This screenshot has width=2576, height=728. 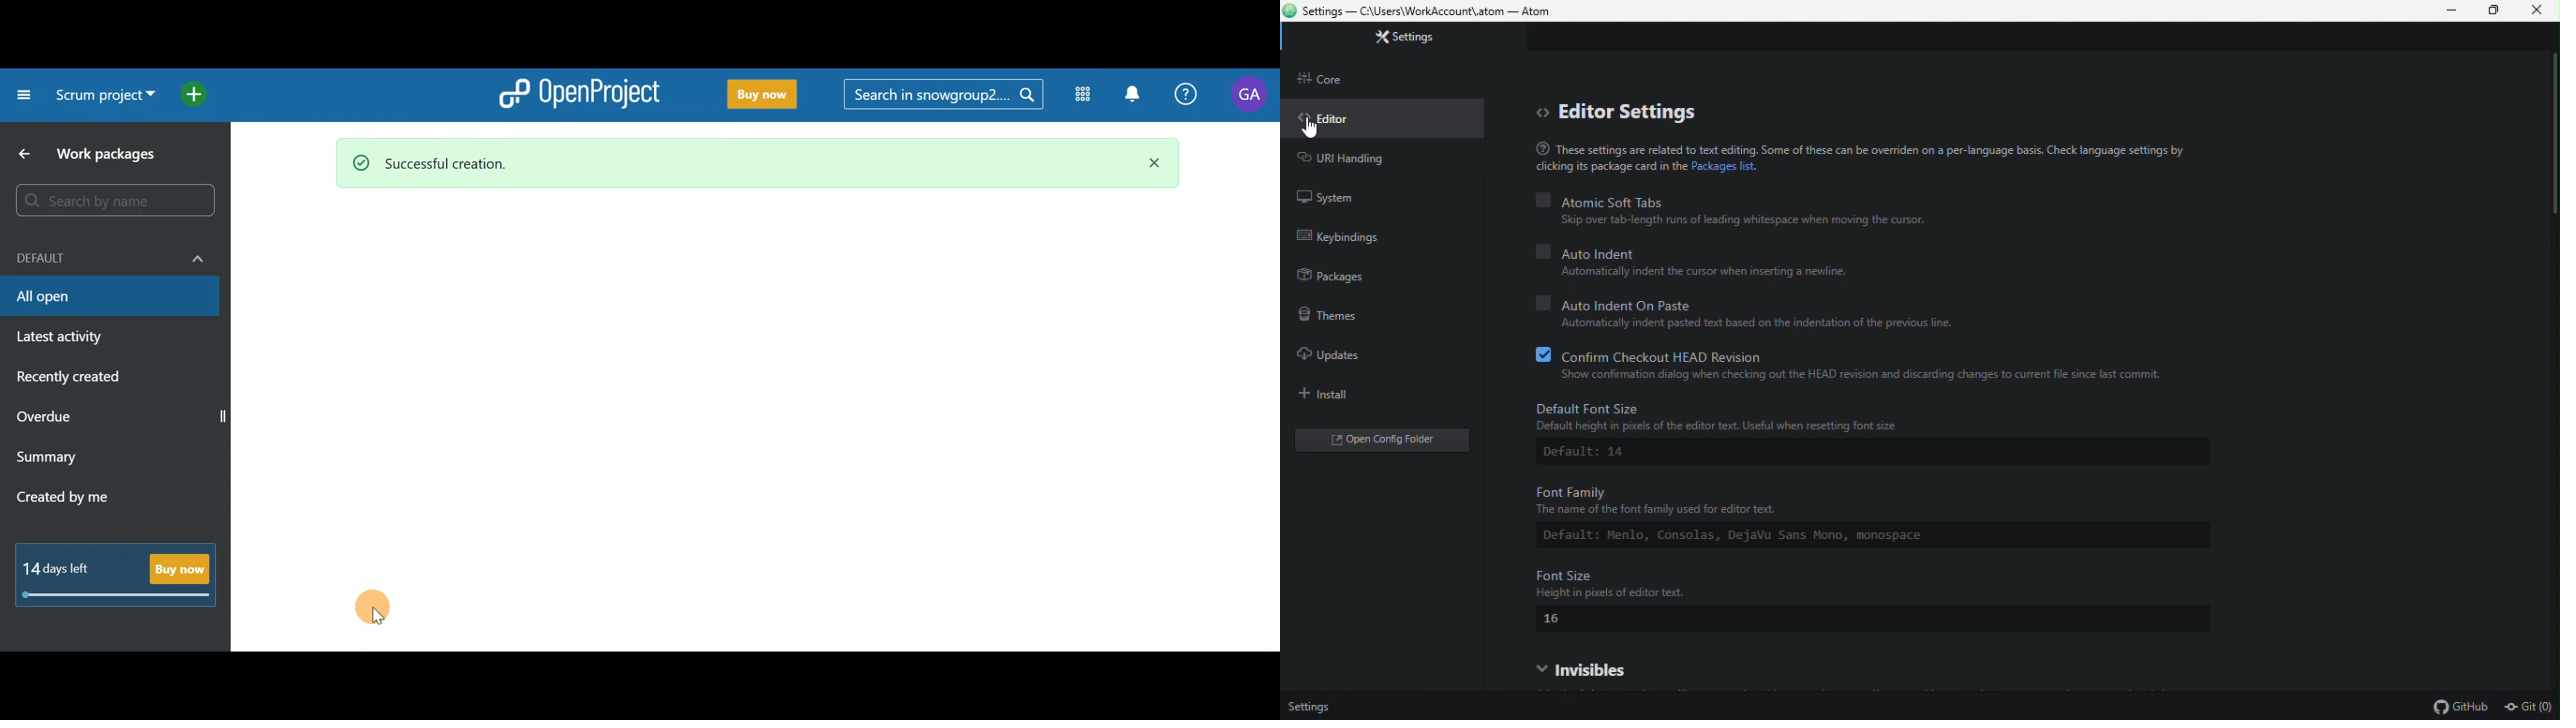 I want to click on 14 days left - Buy now, so click(x=116, y=575).